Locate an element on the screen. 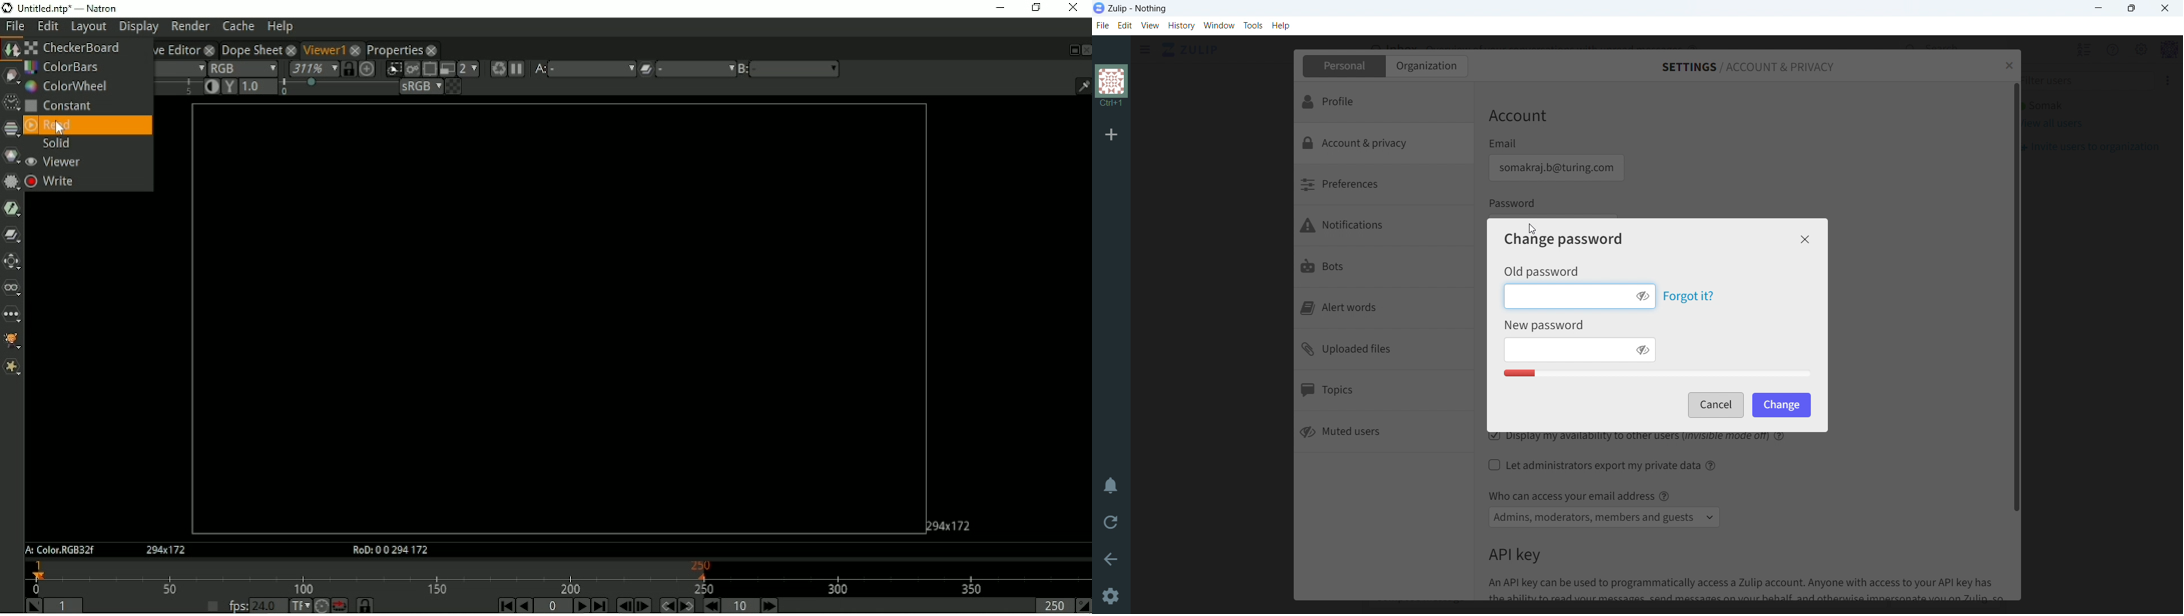 The image size is (2184, 616). An API key can be used to programmatically access a Zulip account. Anyone with access to your API key has is located at coordinates (1751, 588).